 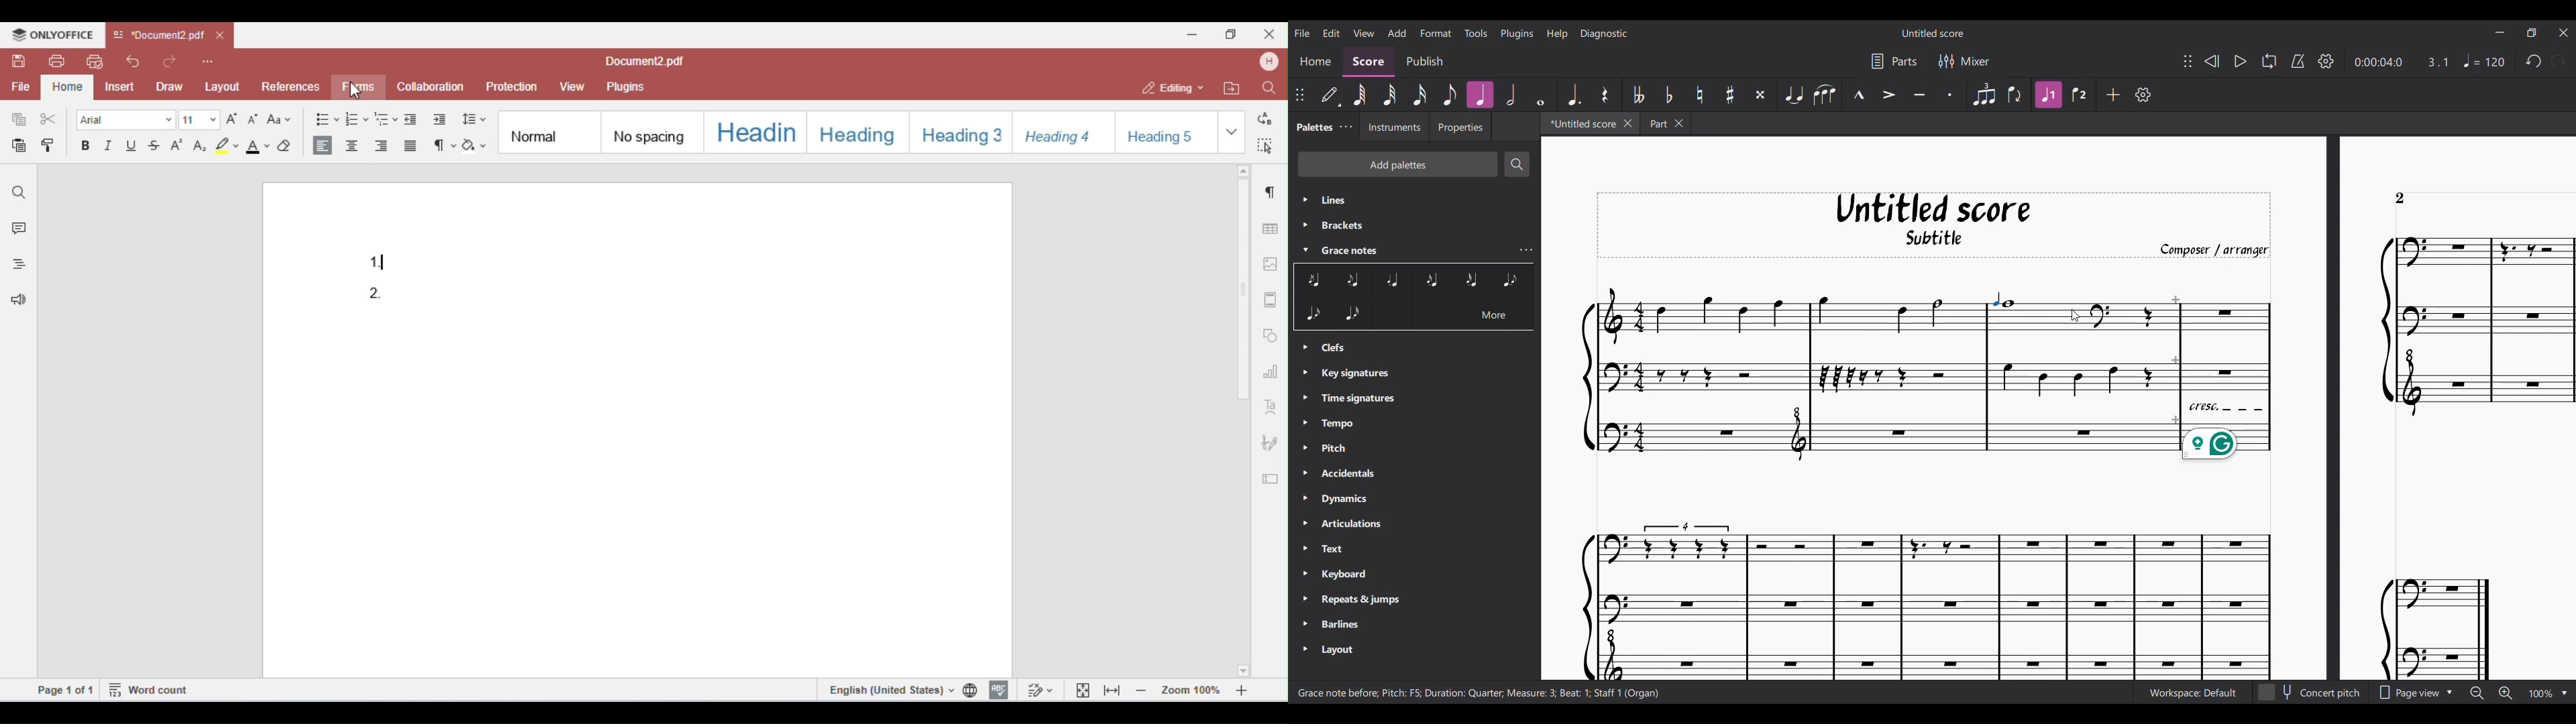 What do you see at coordinates (1729, 95) in the screenshot?
I see `Toggle sharp` at bounding box center [1729, 95].